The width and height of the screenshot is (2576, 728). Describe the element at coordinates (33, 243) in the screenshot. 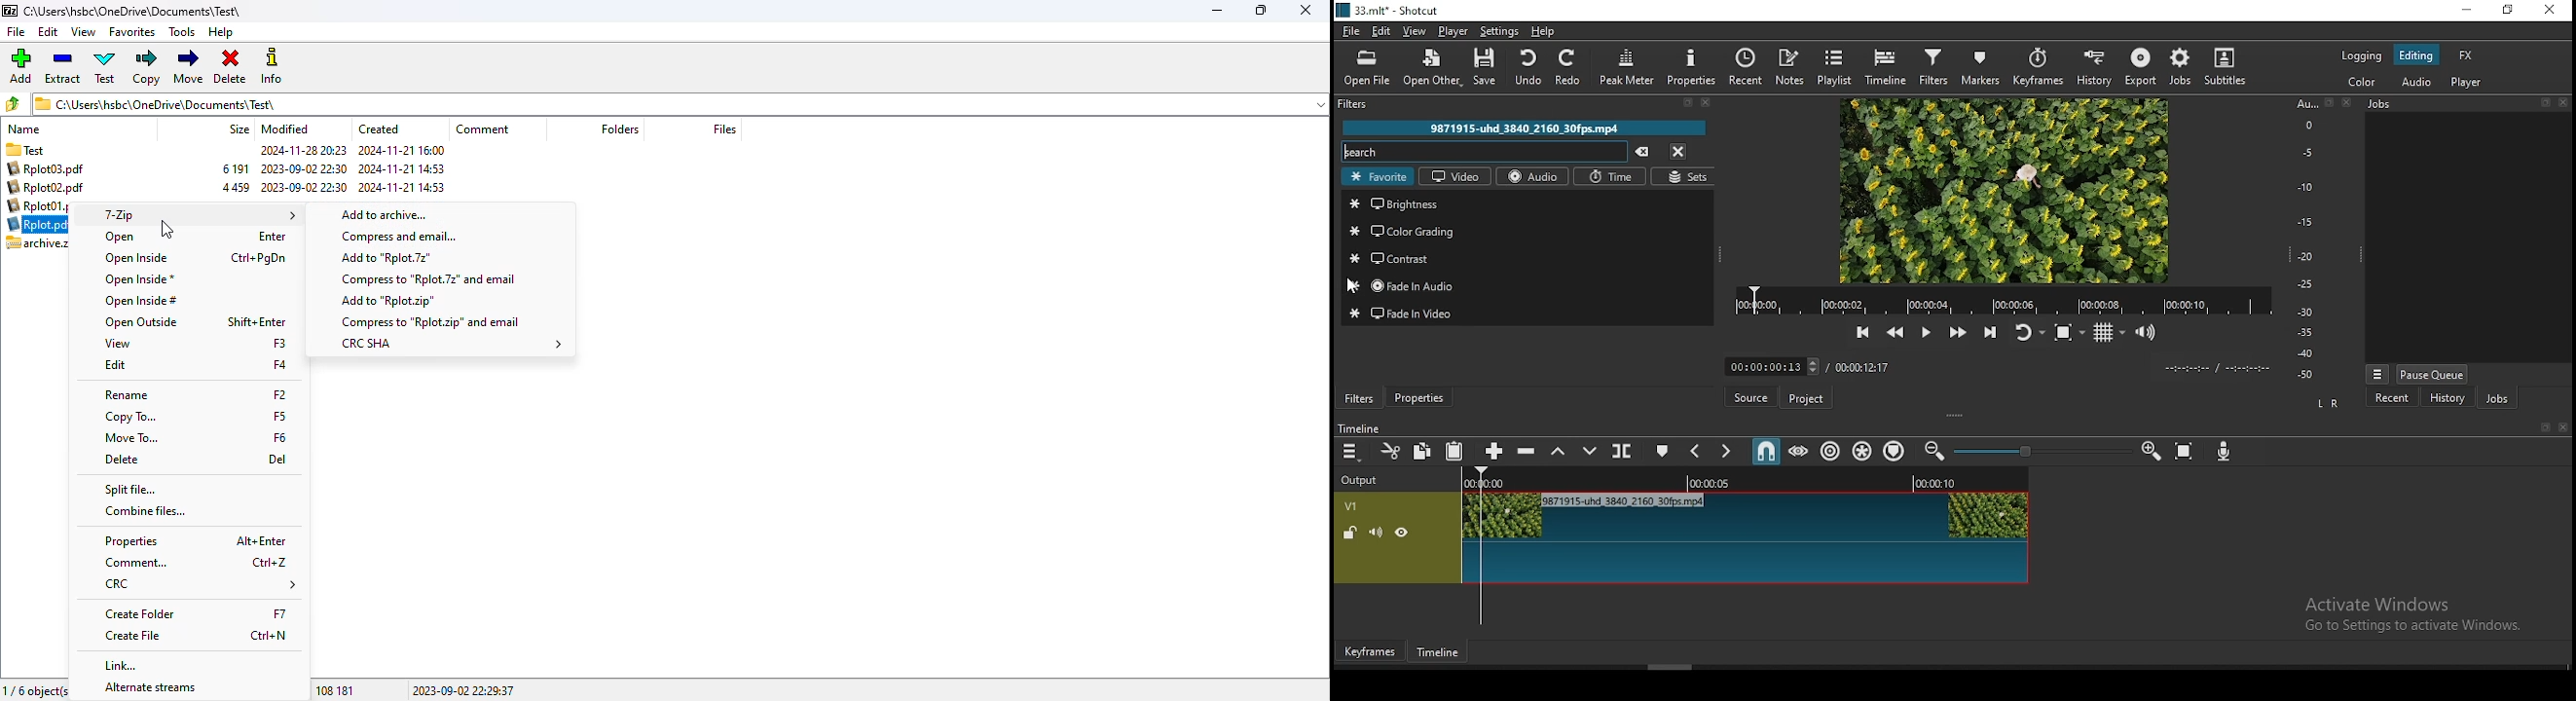

I see `archive` at that location.